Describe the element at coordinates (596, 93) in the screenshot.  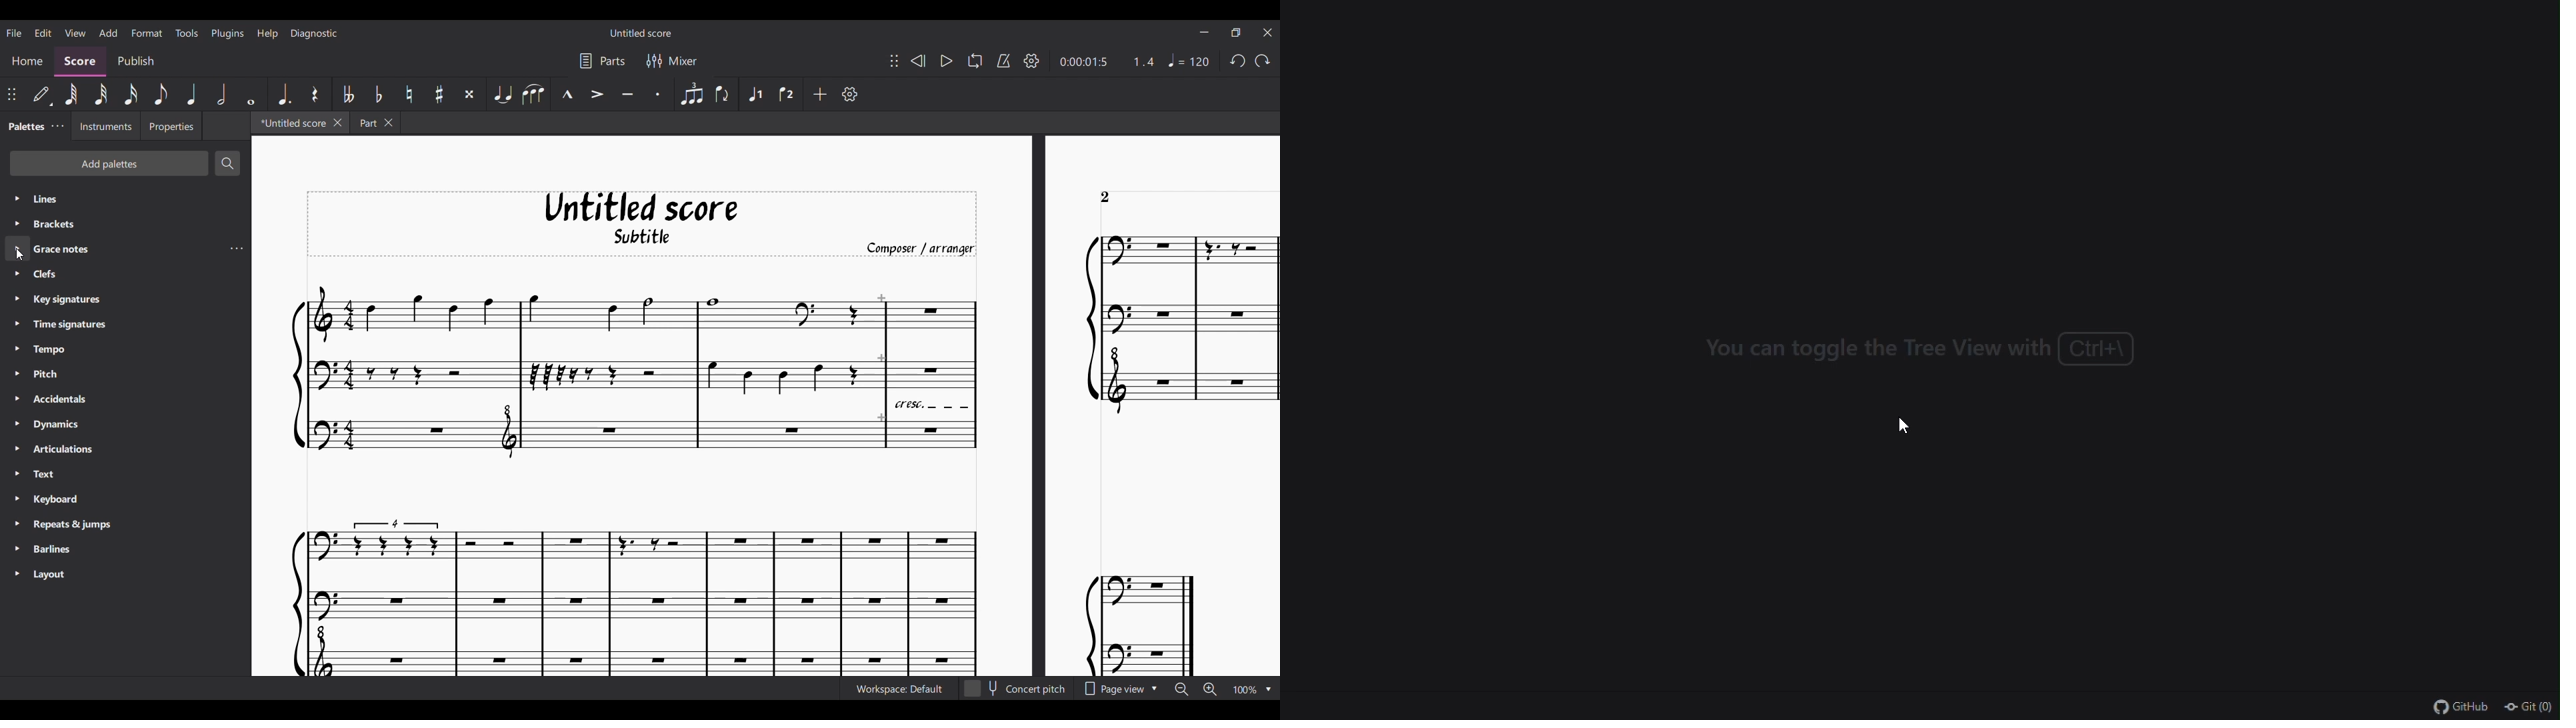
I see `Accent` at that location.